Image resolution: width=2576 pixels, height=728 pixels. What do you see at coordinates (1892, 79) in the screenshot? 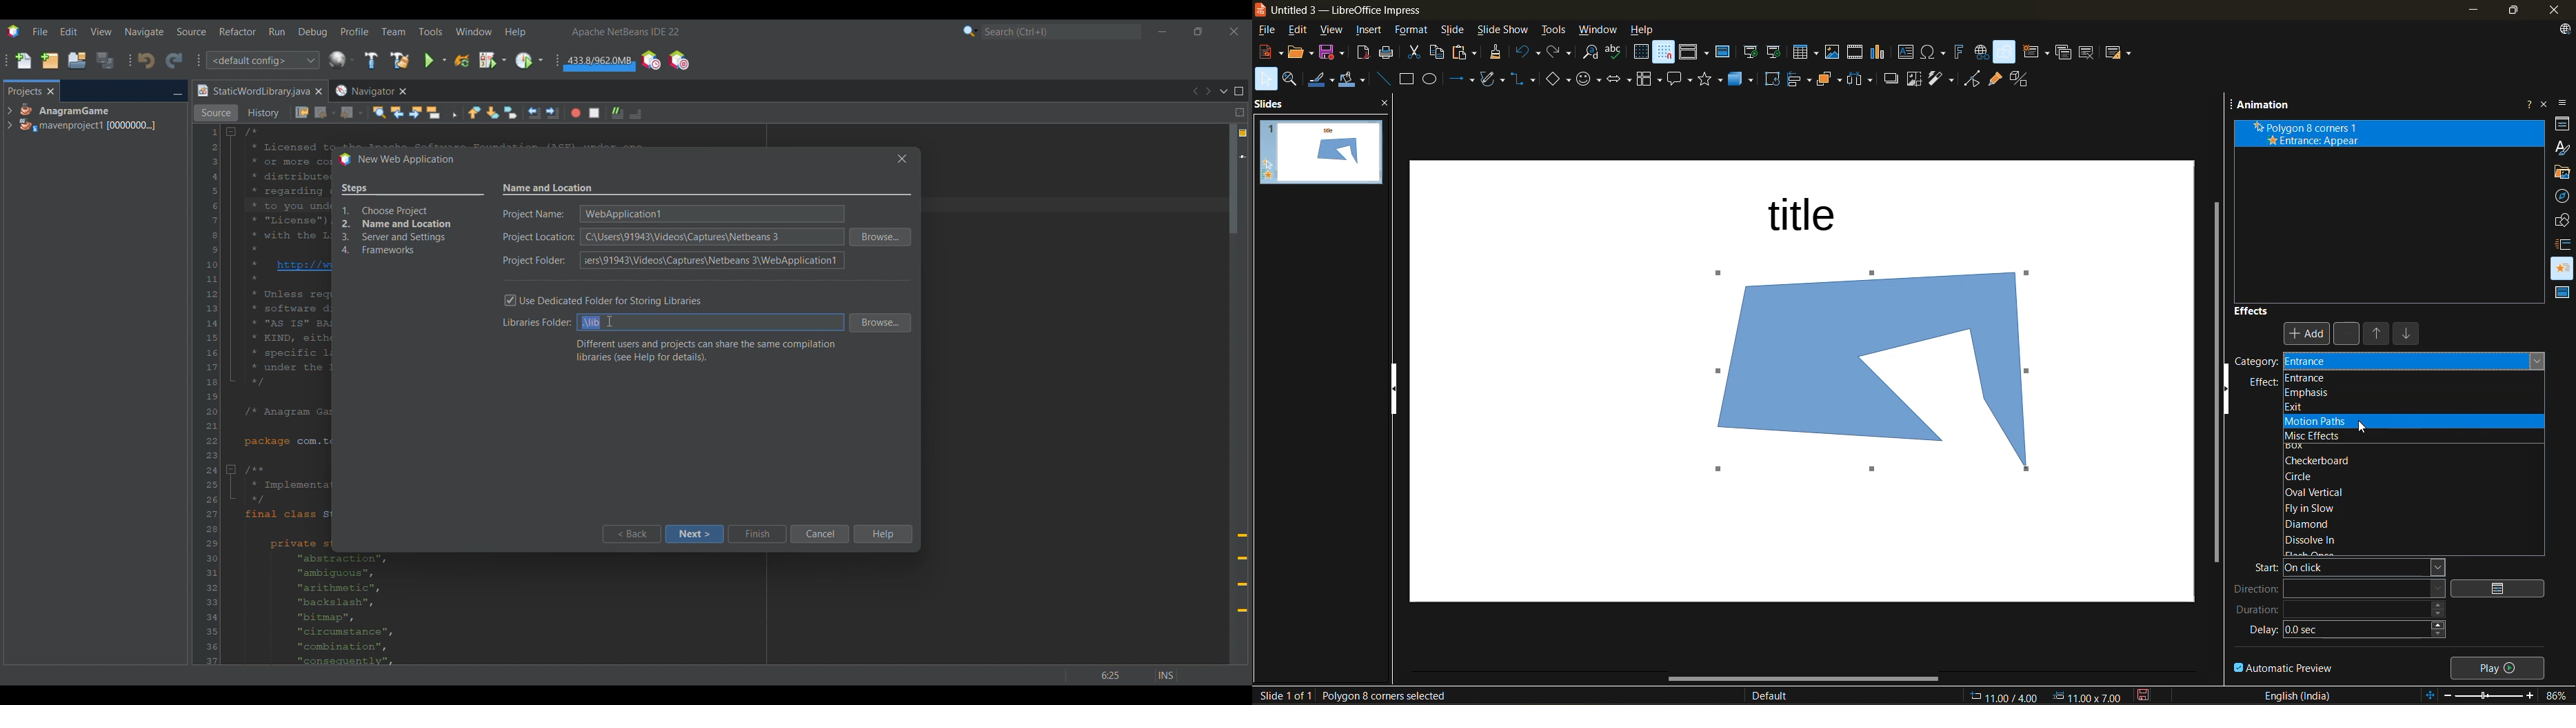
I see `shadow` at bounding box center [1892, 79].